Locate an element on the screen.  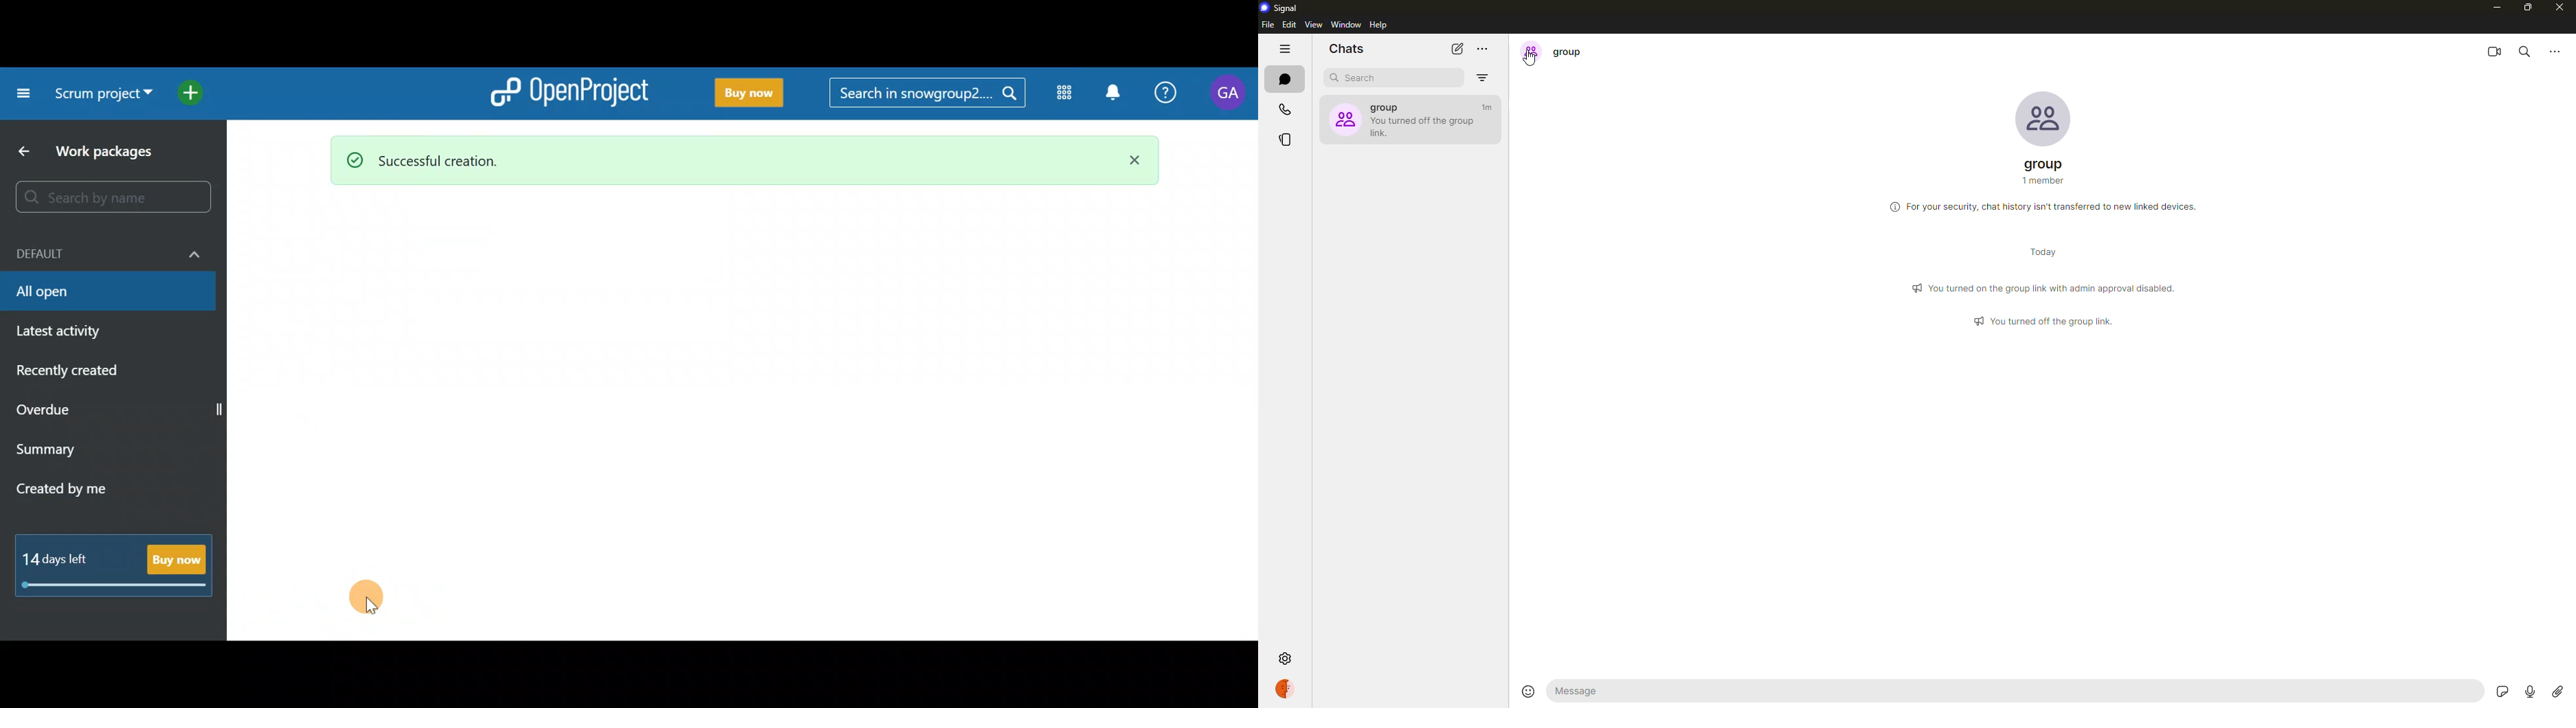
info is located at coordinates (2048, 287).